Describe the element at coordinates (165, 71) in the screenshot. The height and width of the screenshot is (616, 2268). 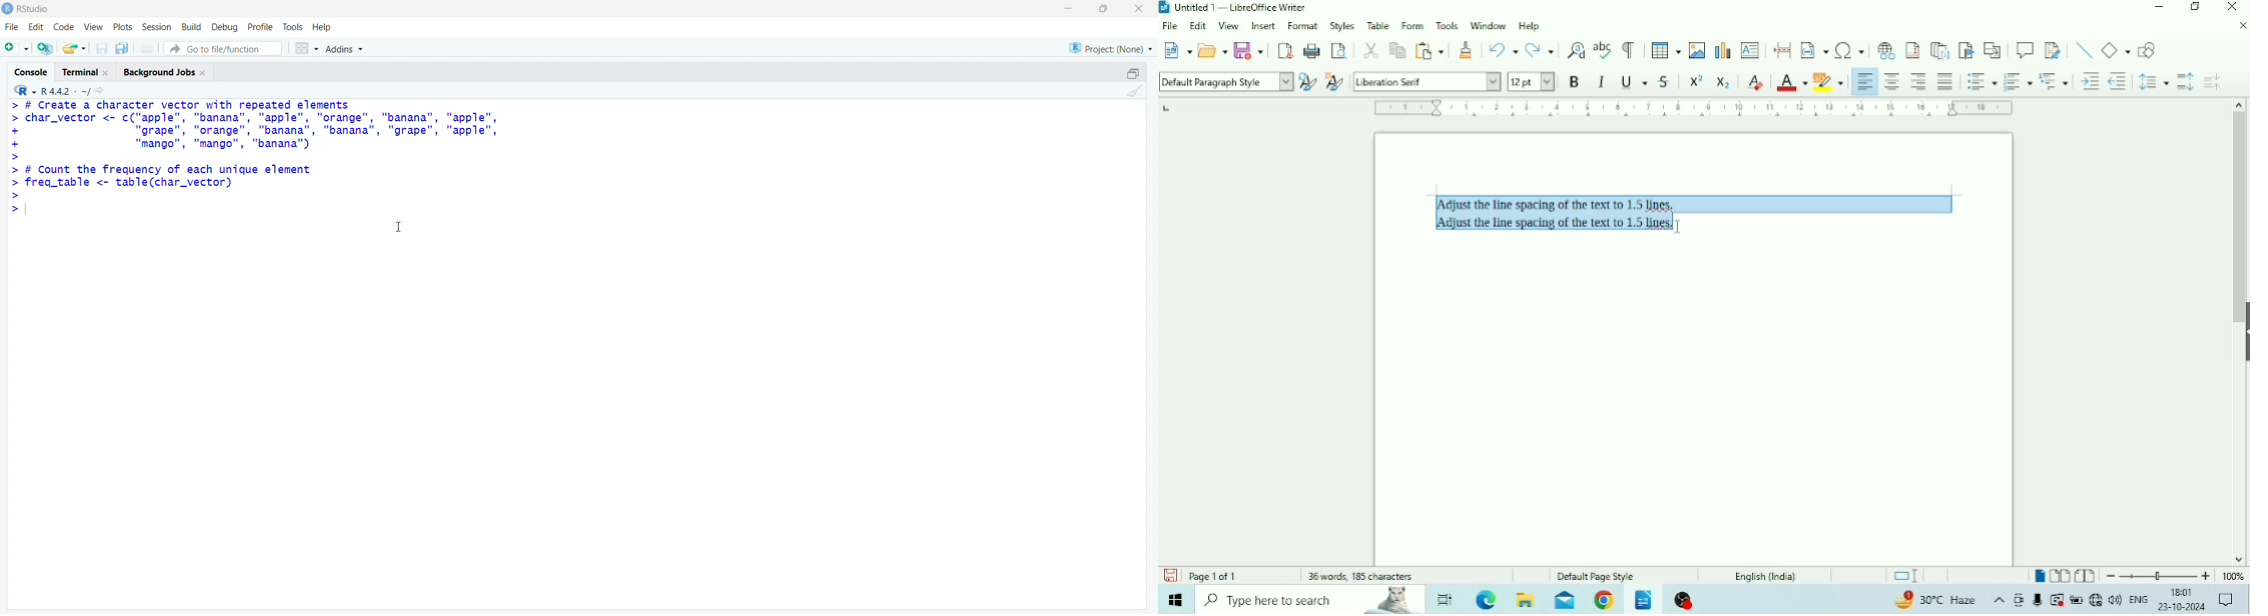
I see `Background Jobs` at that location.